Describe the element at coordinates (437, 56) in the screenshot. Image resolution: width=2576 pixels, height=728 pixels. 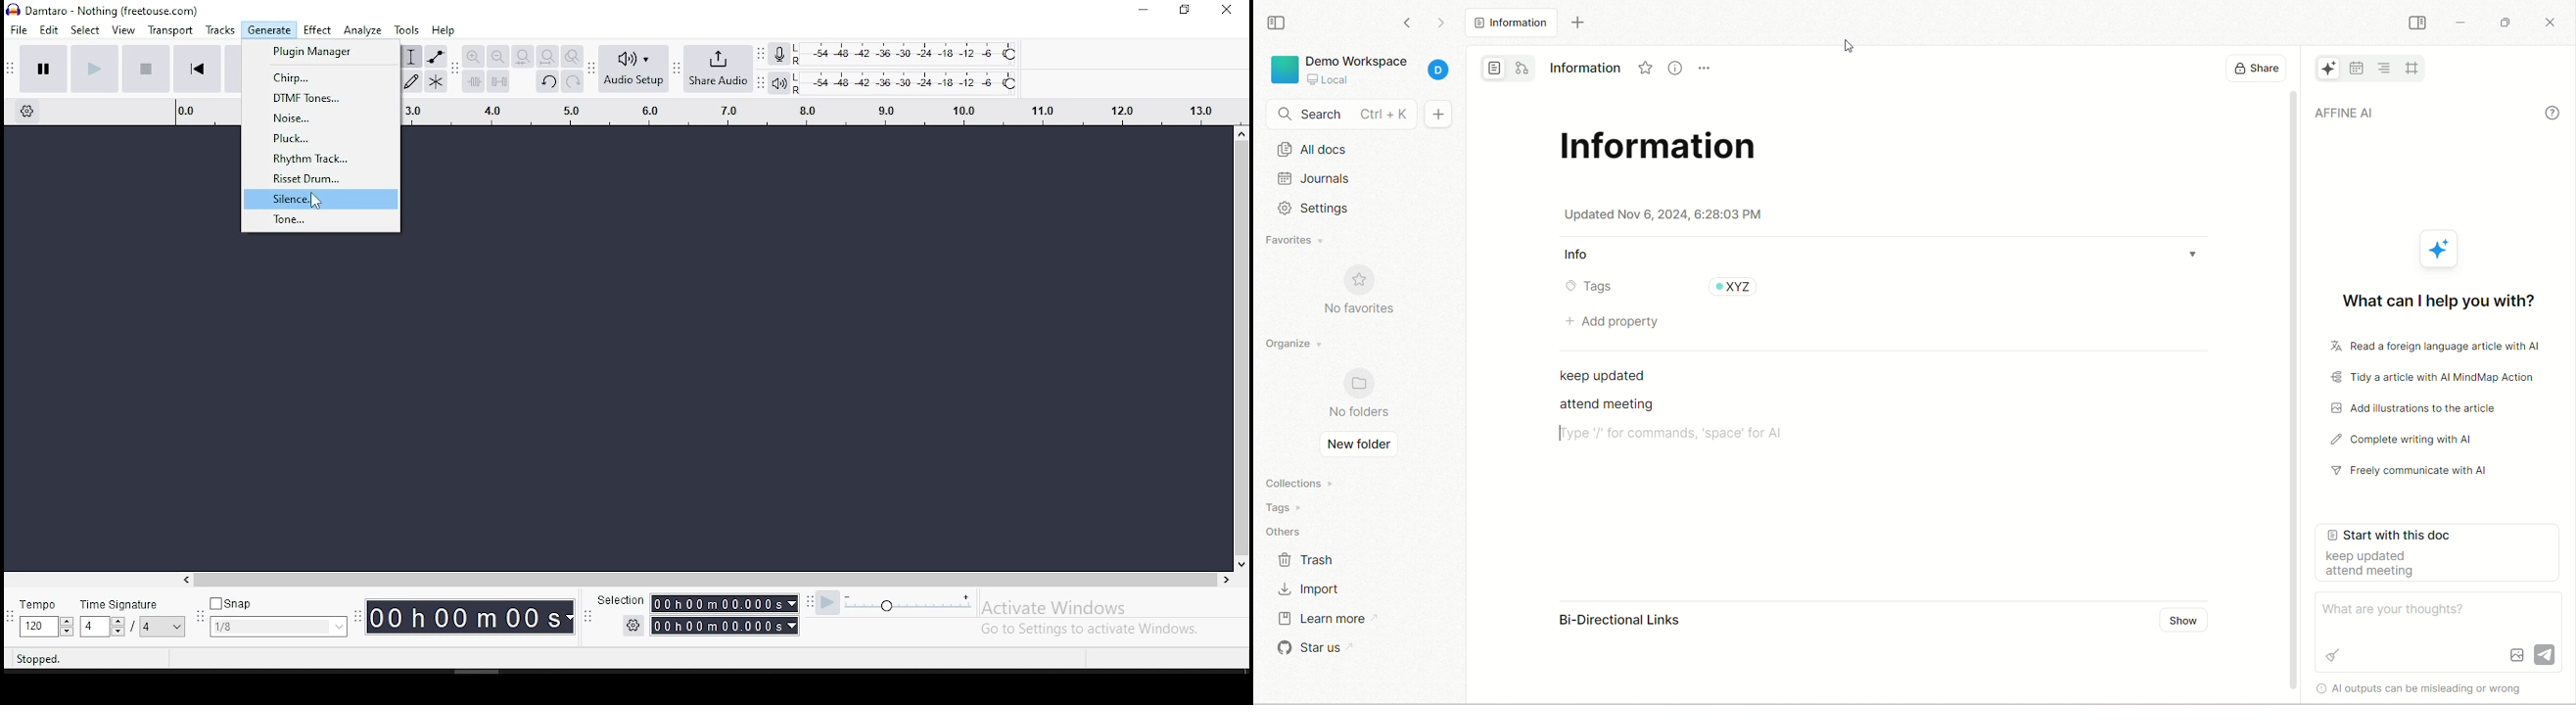
I see `envelope tool` at that location.